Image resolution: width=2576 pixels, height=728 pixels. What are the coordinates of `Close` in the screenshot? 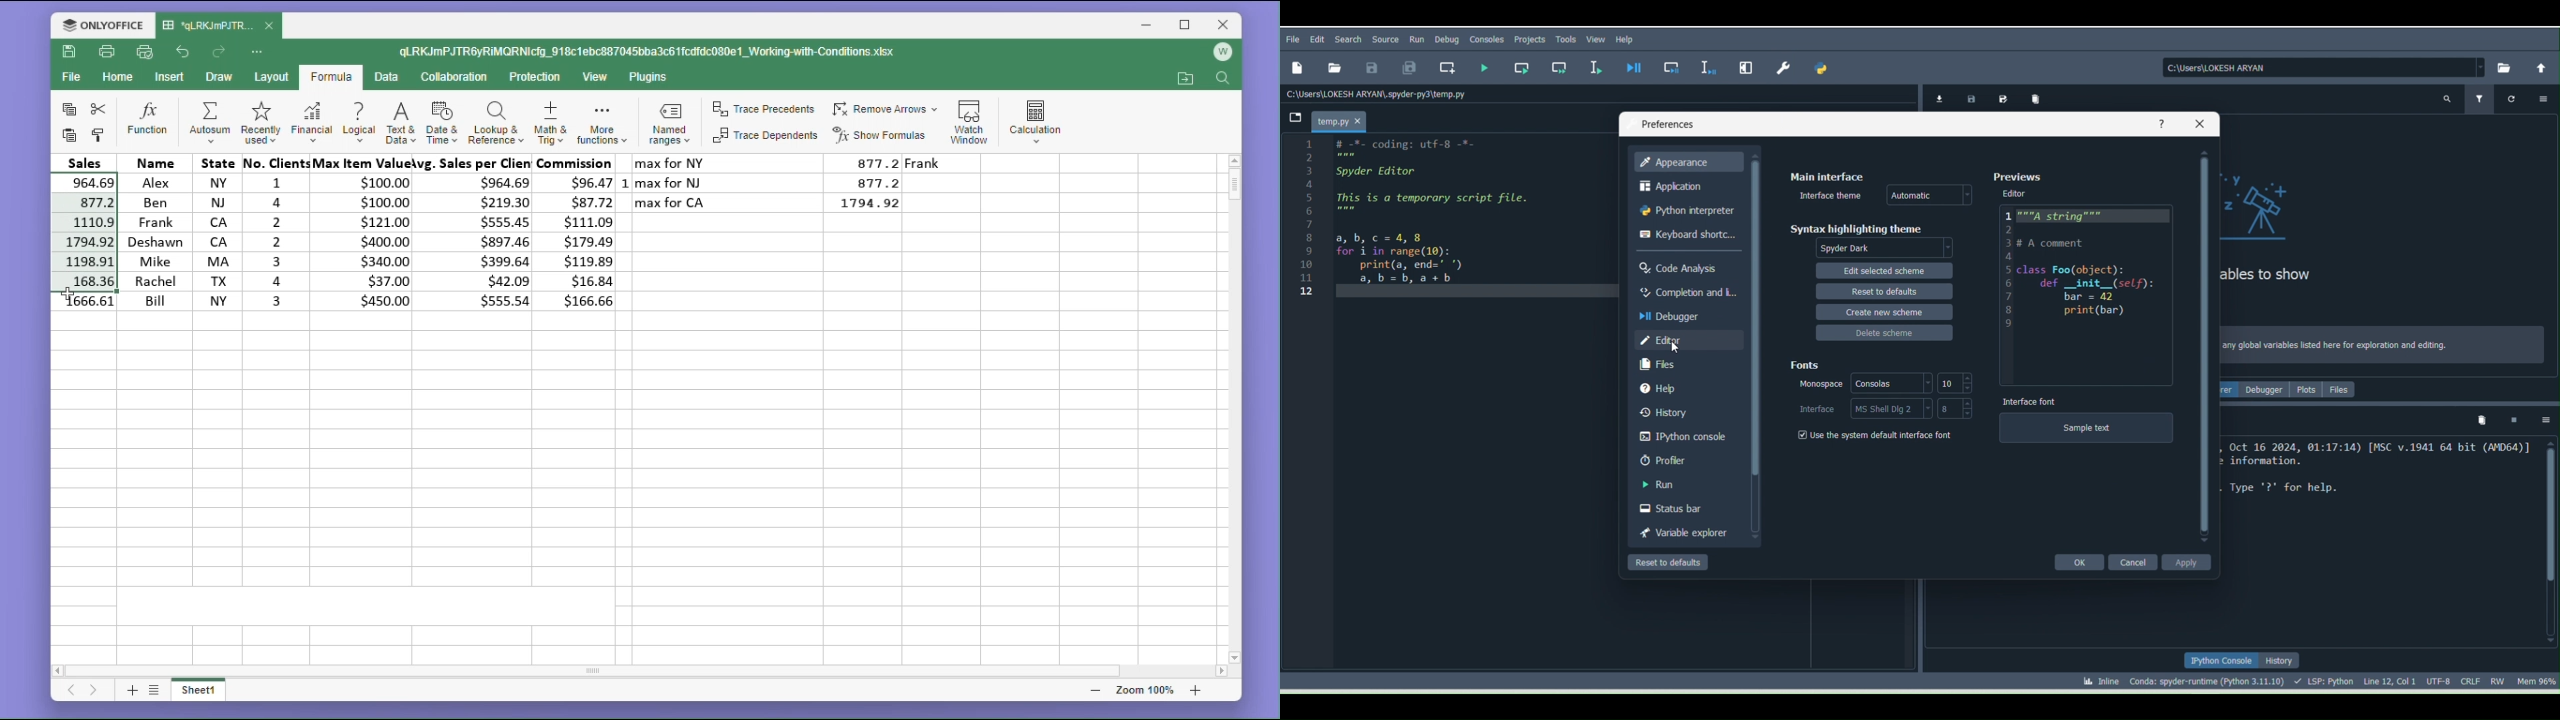 It's located at (2199, 125).